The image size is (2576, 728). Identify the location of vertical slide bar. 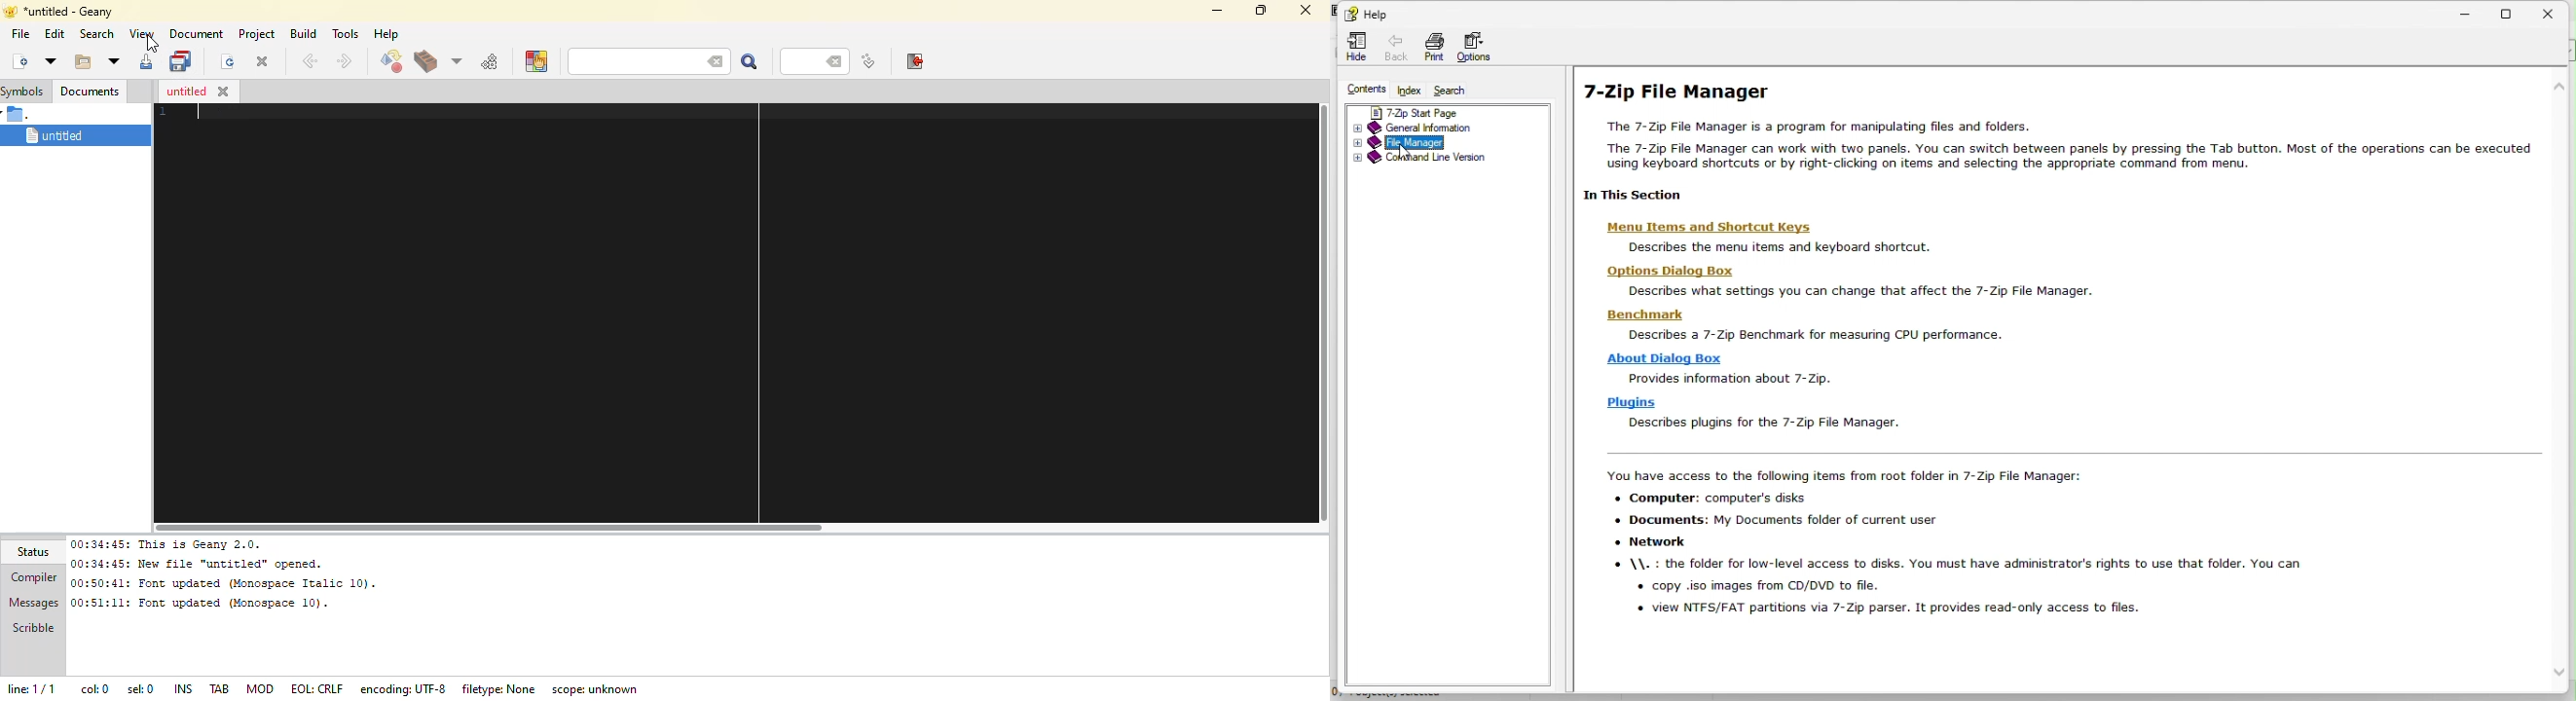
(1321, 315).